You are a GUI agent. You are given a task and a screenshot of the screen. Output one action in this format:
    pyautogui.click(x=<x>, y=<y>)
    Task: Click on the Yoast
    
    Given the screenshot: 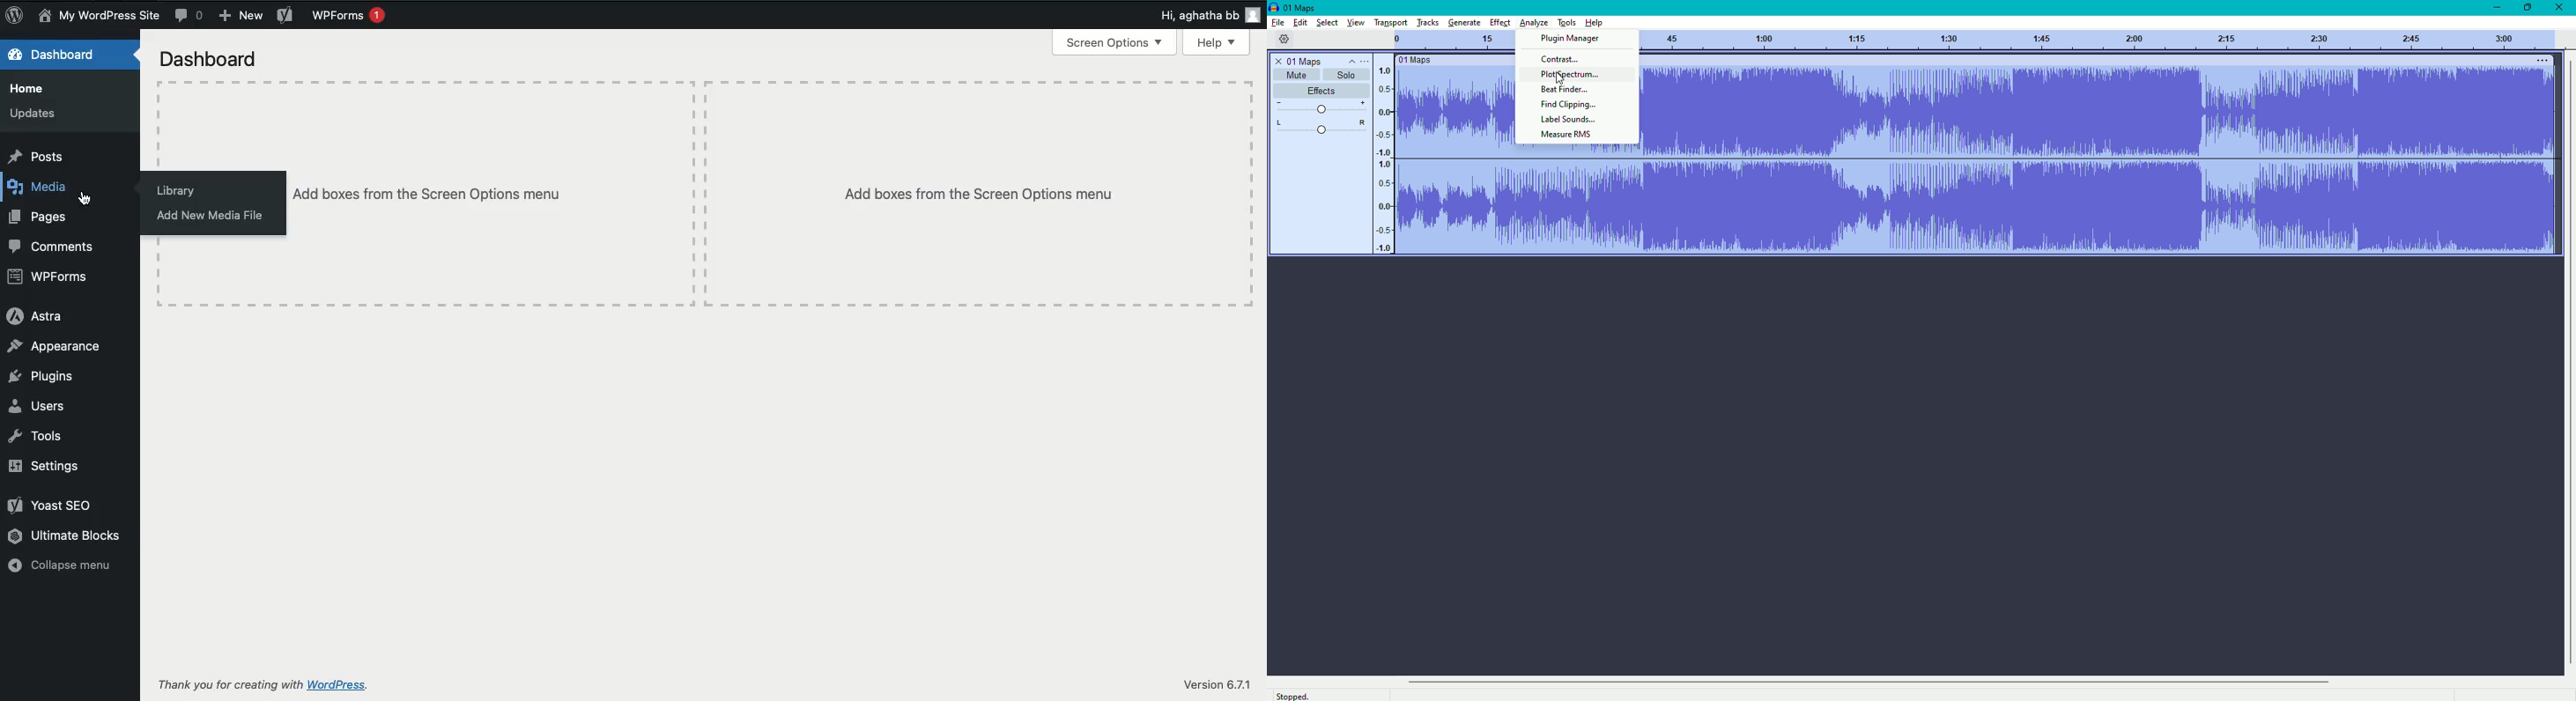 What is the action you would take?
    pyautogui.click(x=285, y=17)
    